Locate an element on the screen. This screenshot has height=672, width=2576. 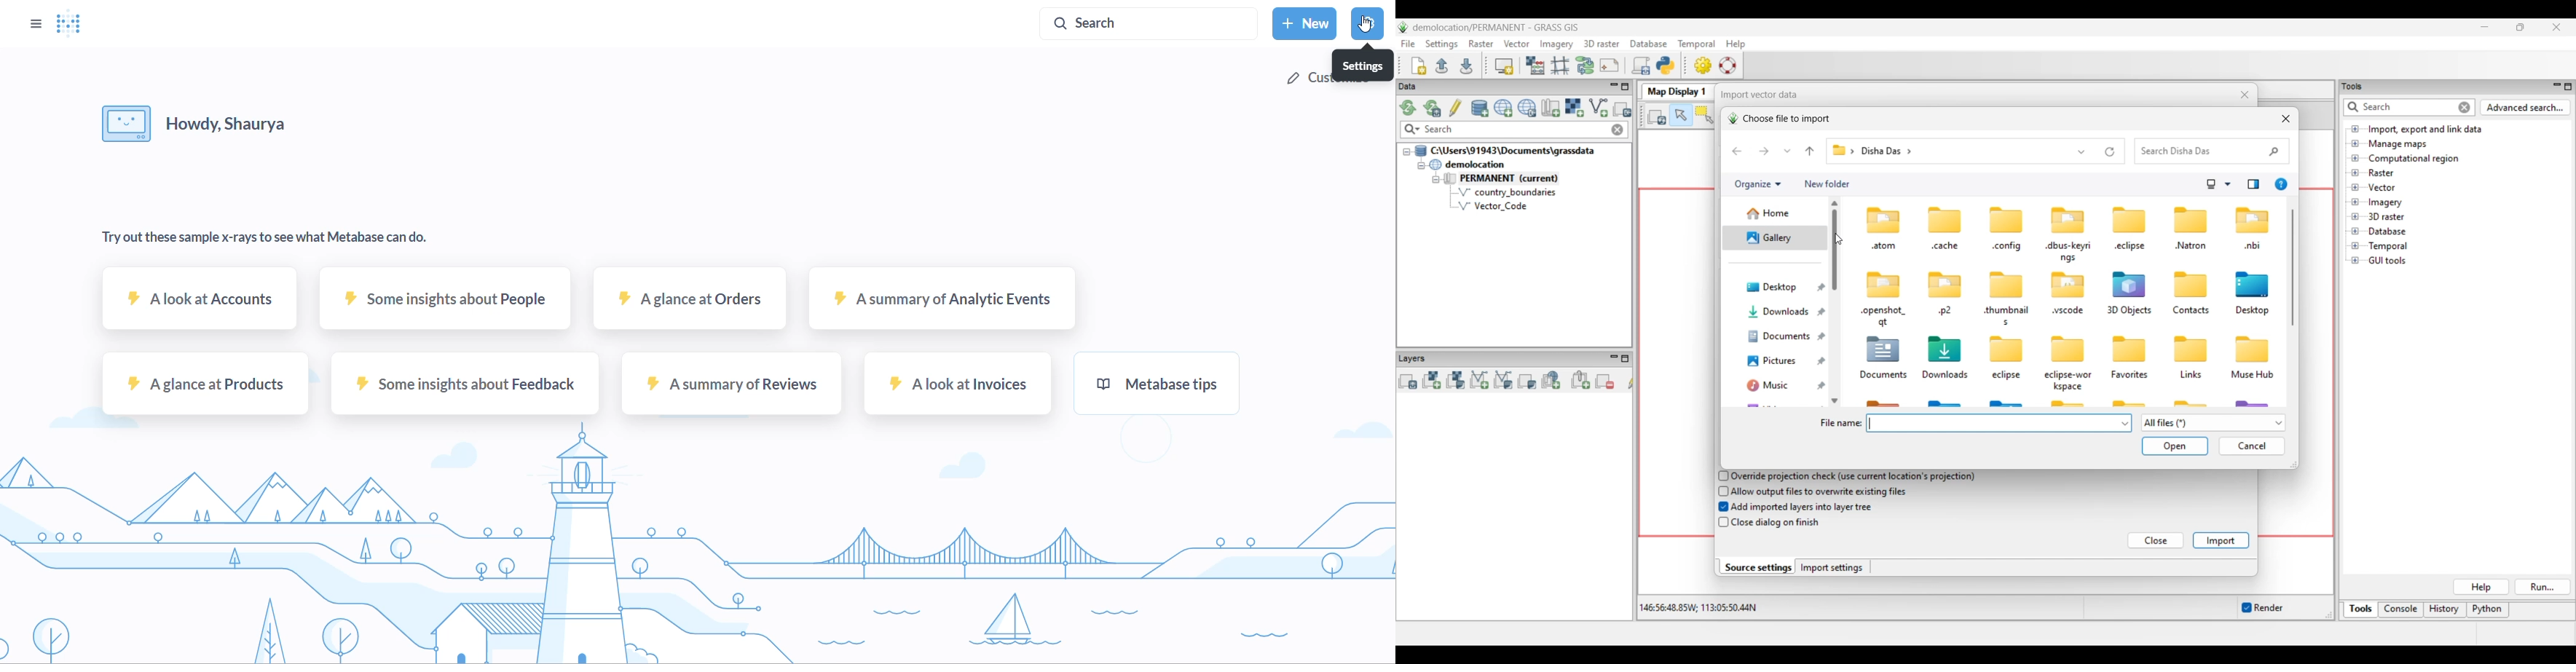
icon is located at coordinates (2253, 283).